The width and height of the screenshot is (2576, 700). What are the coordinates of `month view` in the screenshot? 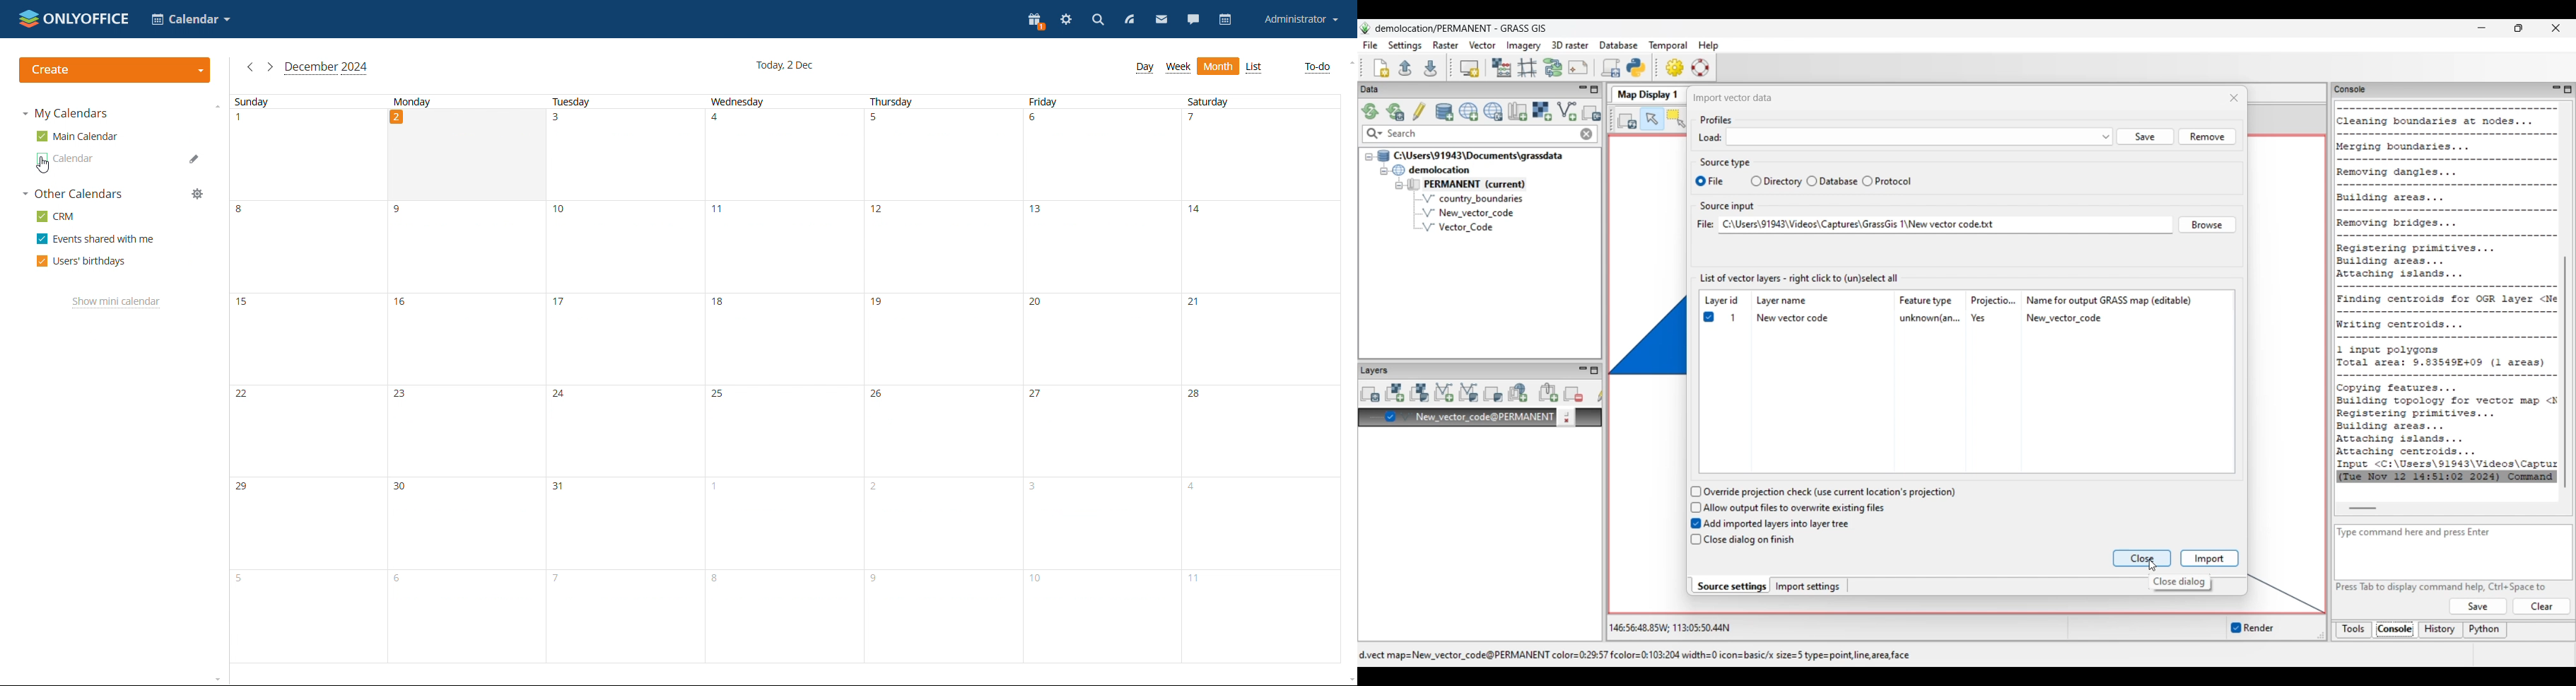 It's located at (1217, 66).